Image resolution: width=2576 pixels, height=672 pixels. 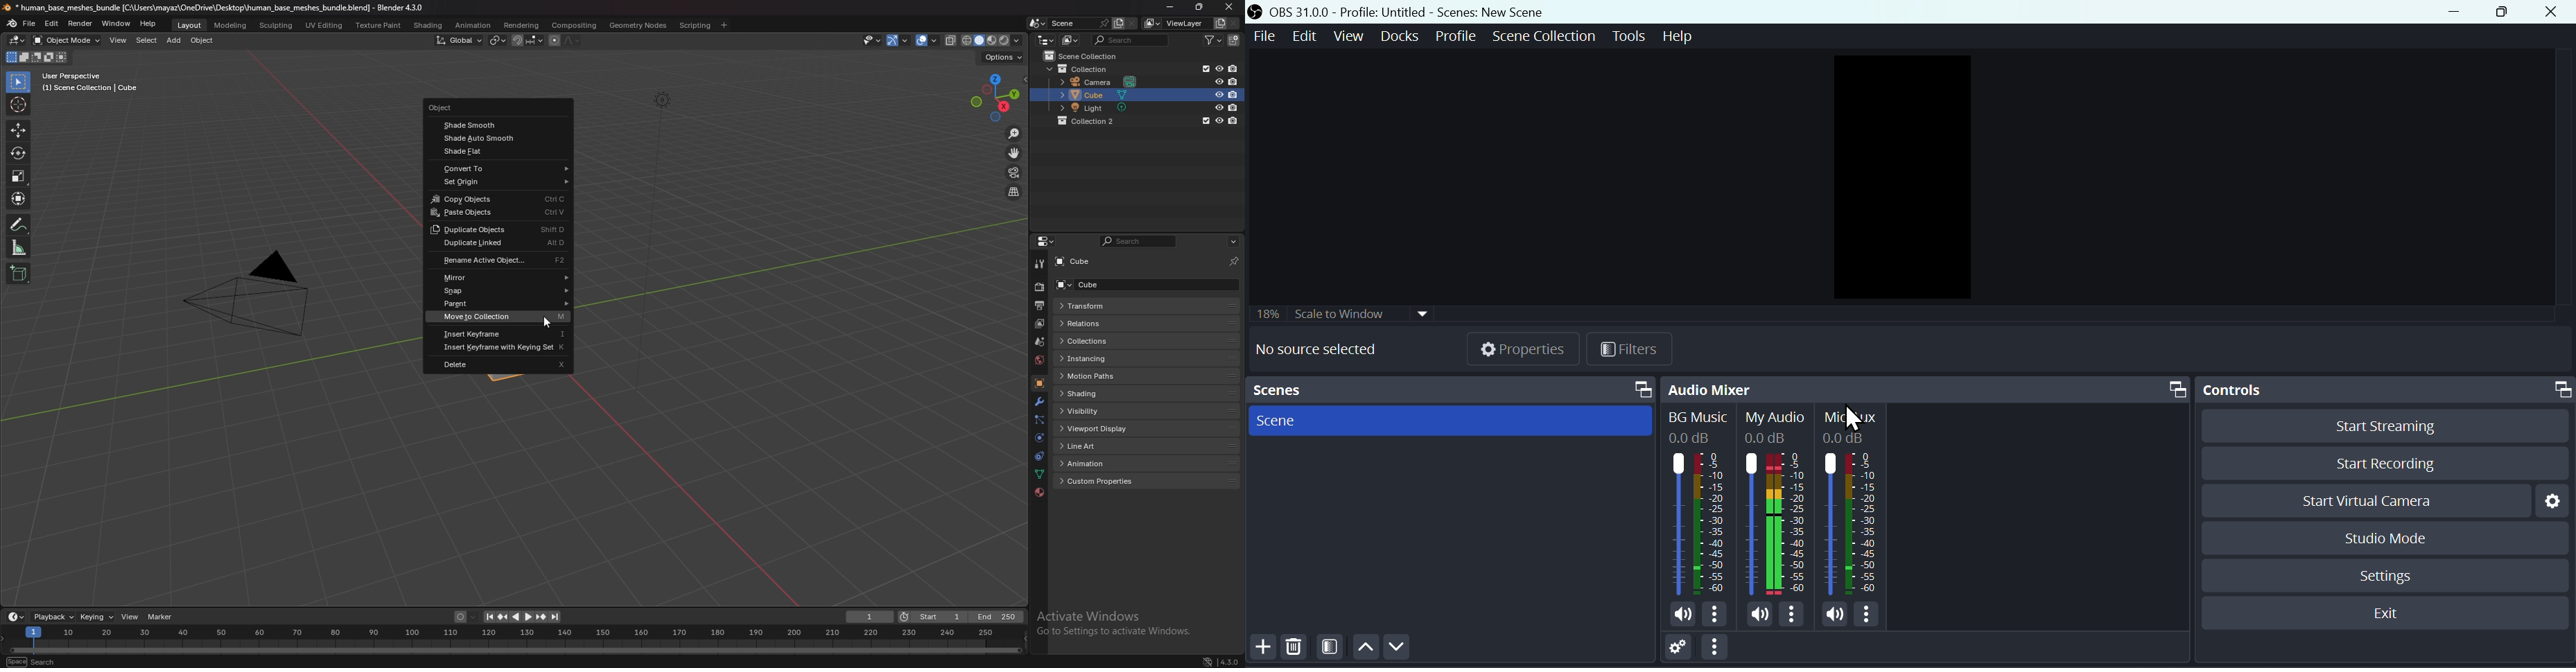 What do you see at coordinates (1017, 152) in the screenshot?
I see `move` at bounding box center [1017, 152].